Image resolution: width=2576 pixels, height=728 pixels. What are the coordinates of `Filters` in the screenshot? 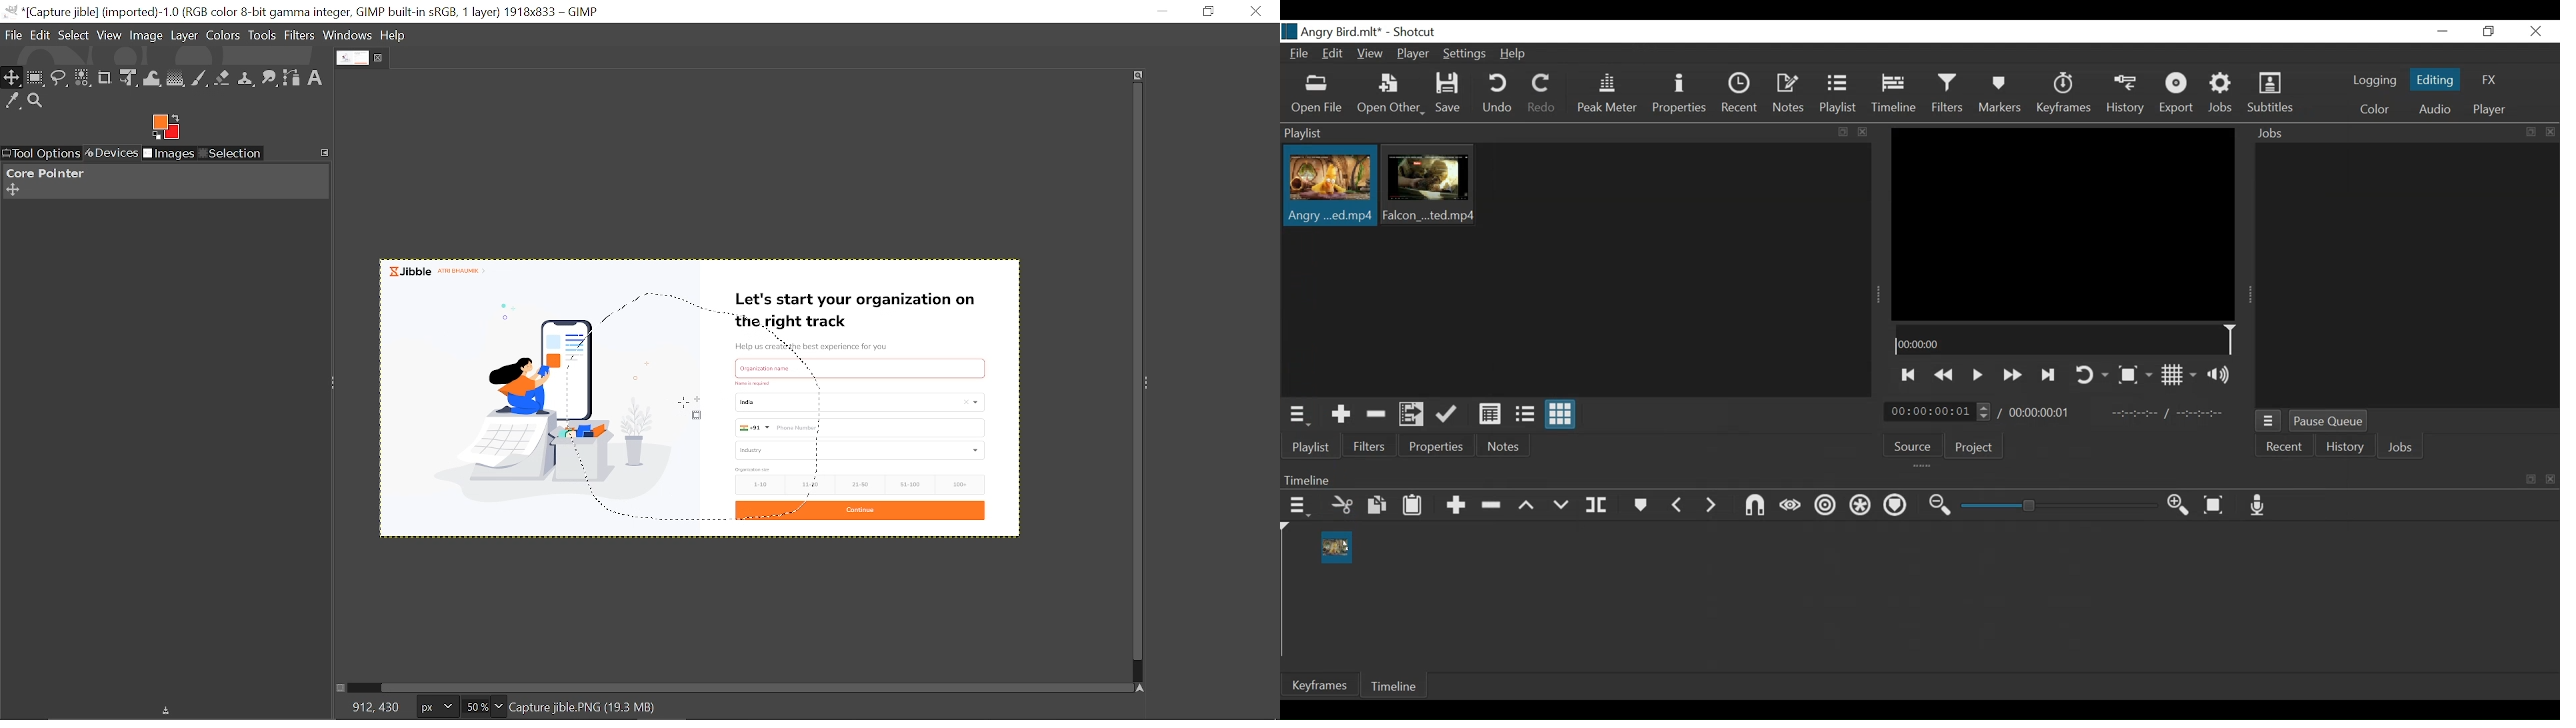 It's located at (1370, 446).